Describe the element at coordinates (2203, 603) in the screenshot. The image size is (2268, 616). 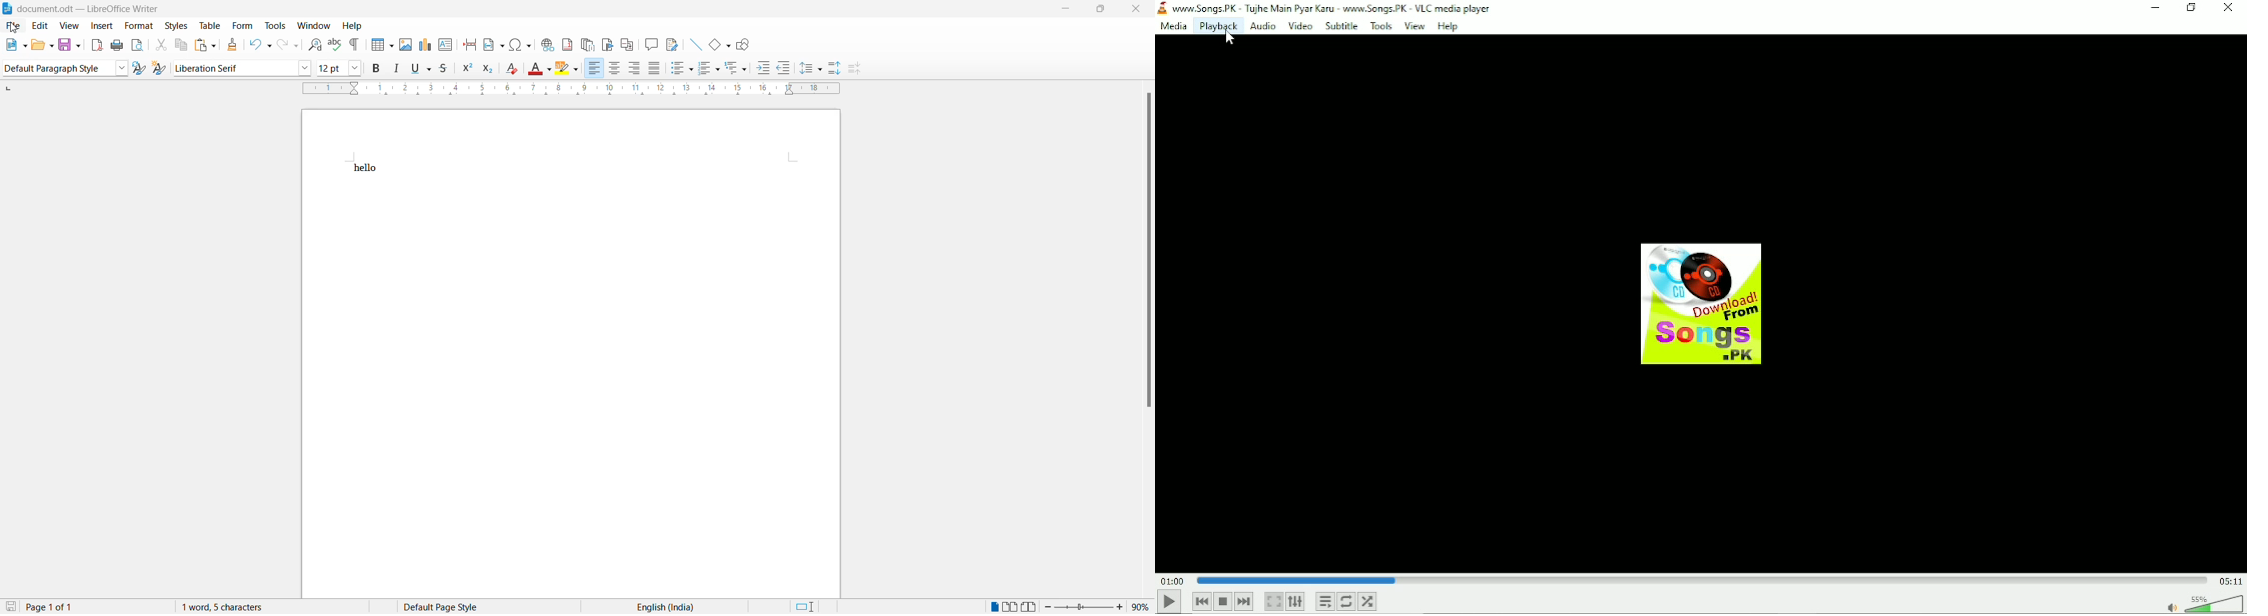
I see `Volume` at that location.